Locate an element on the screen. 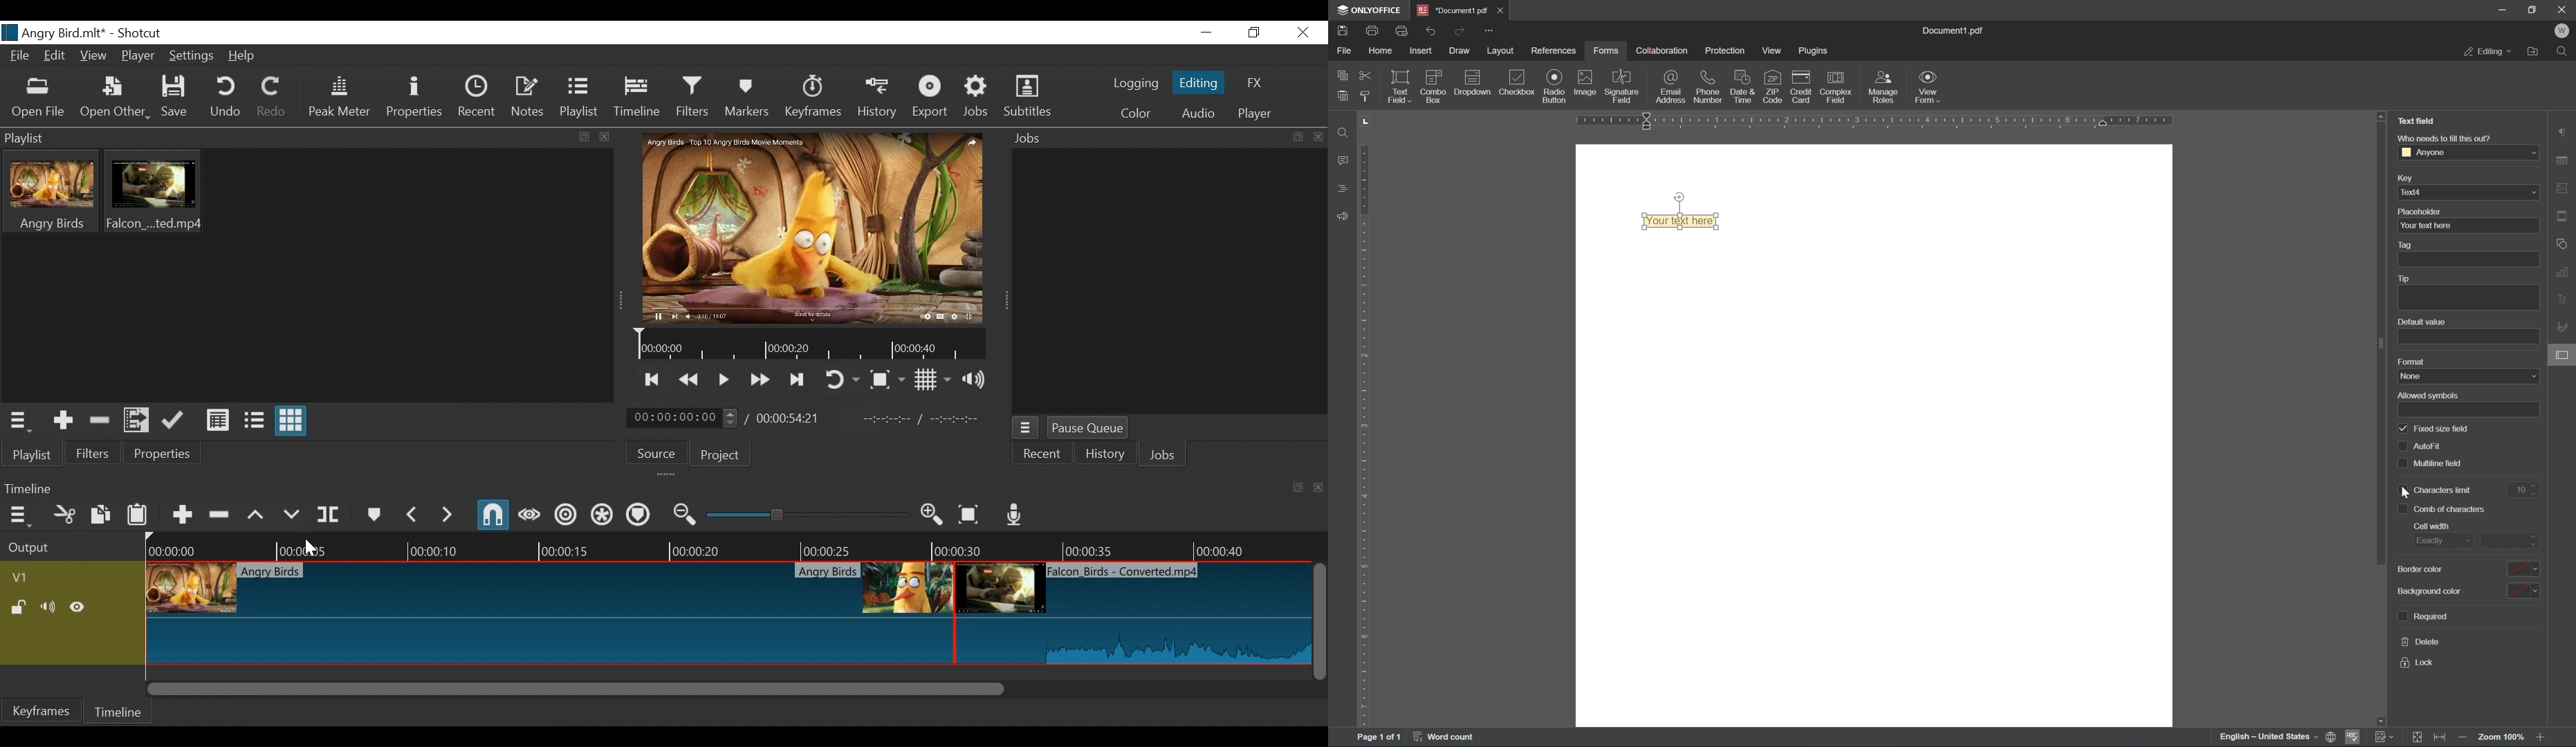 This screenshot has height=756, width=2576. form settings is located at coordinates (2521, 377).